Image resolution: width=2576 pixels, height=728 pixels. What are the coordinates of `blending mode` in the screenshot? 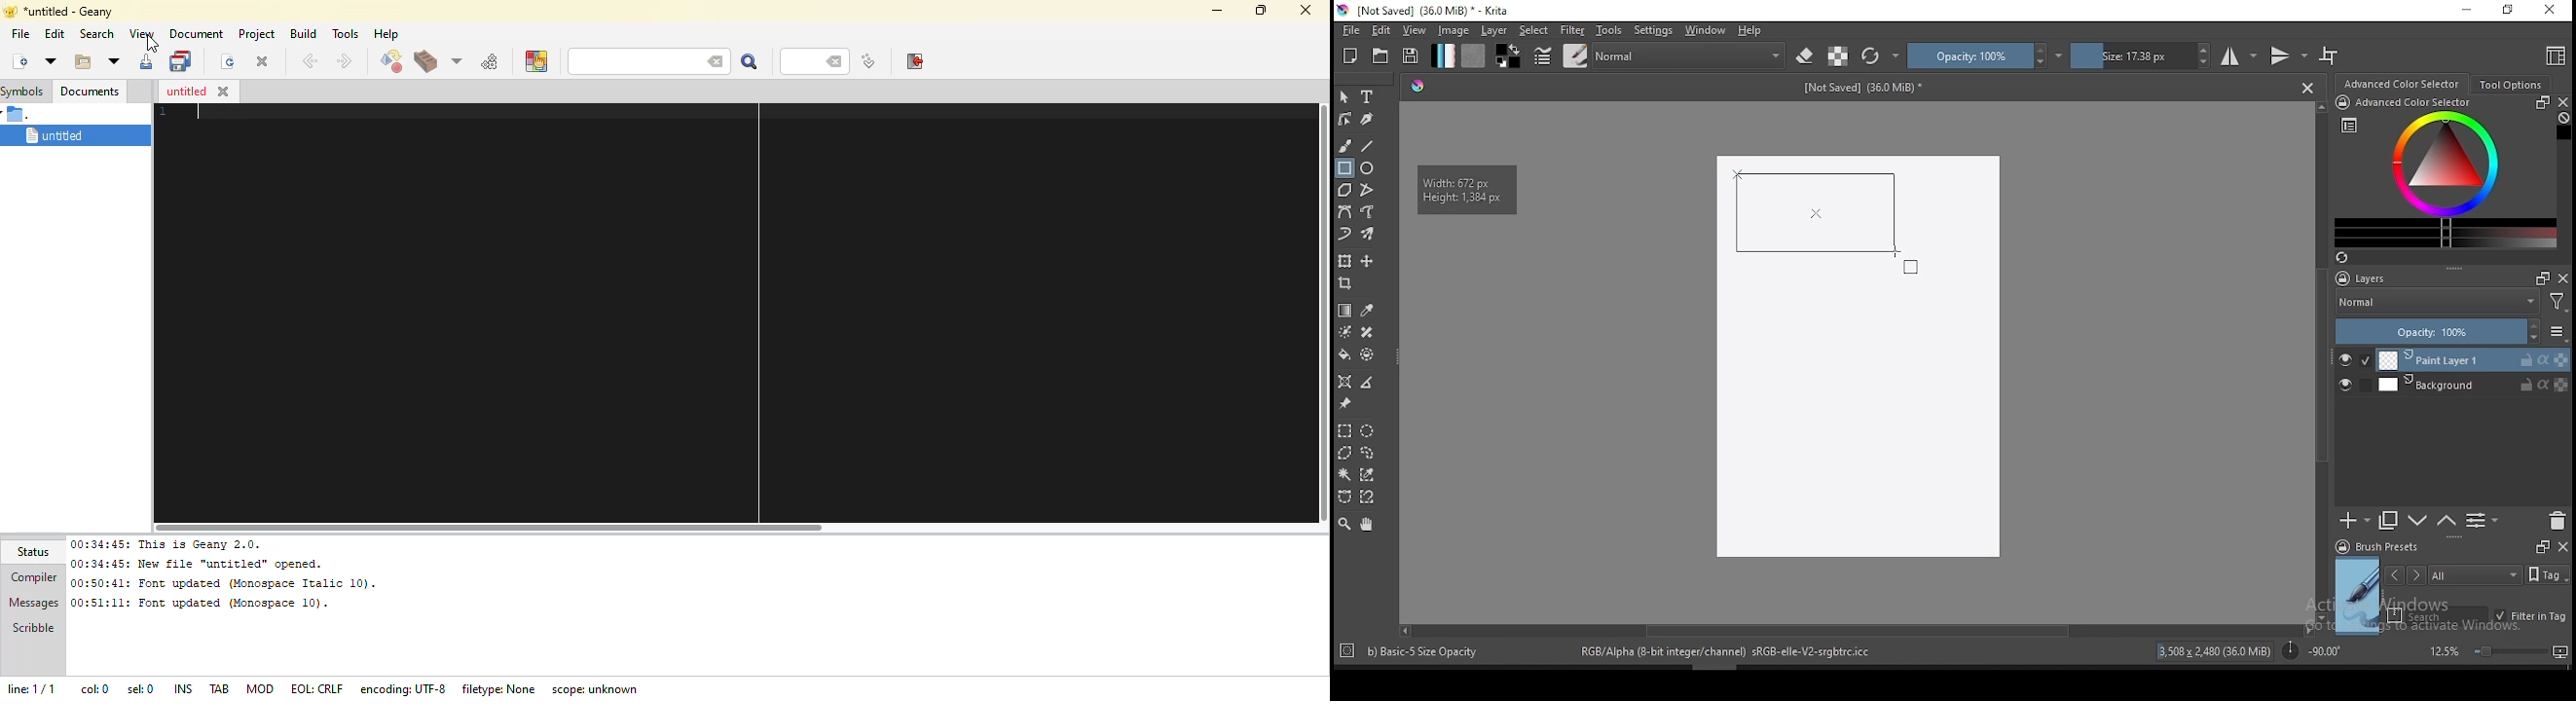 It's located at (2436, 304).